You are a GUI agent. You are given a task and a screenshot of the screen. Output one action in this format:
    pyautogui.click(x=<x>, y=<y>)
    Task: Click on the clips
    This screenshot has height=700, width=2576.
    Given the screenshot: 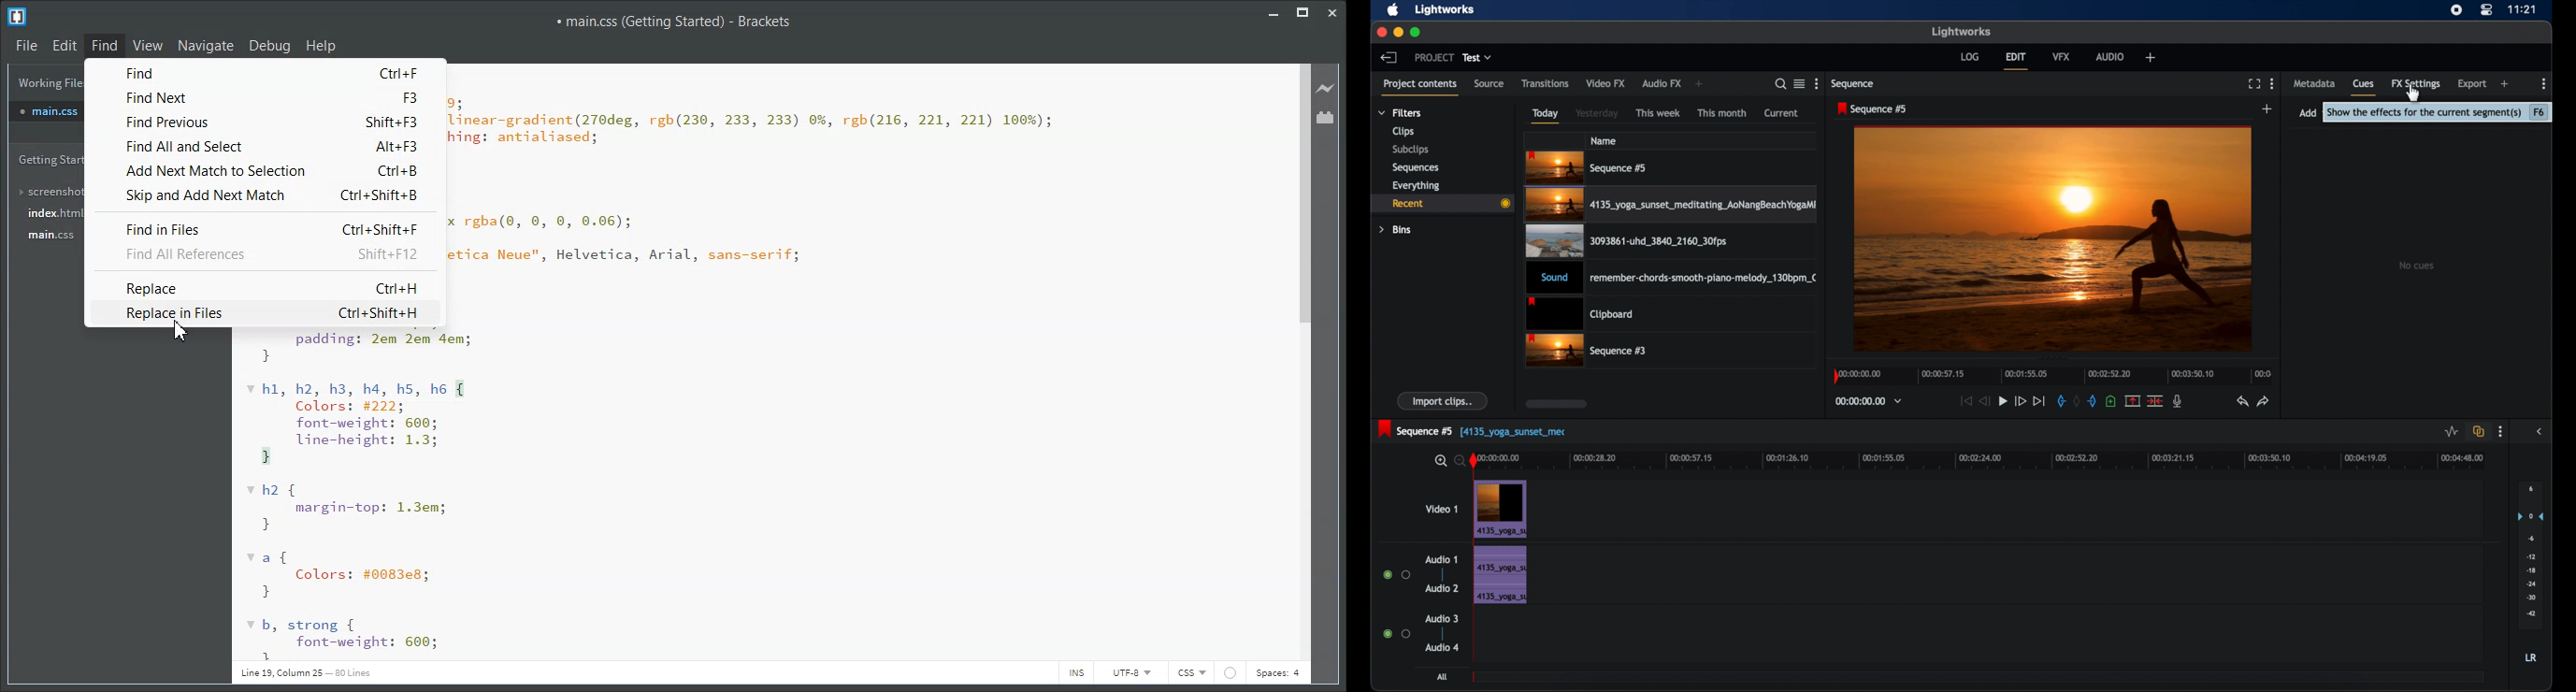 What is the action you would take?
    pyautogui.click(x=1403, y=132)
    